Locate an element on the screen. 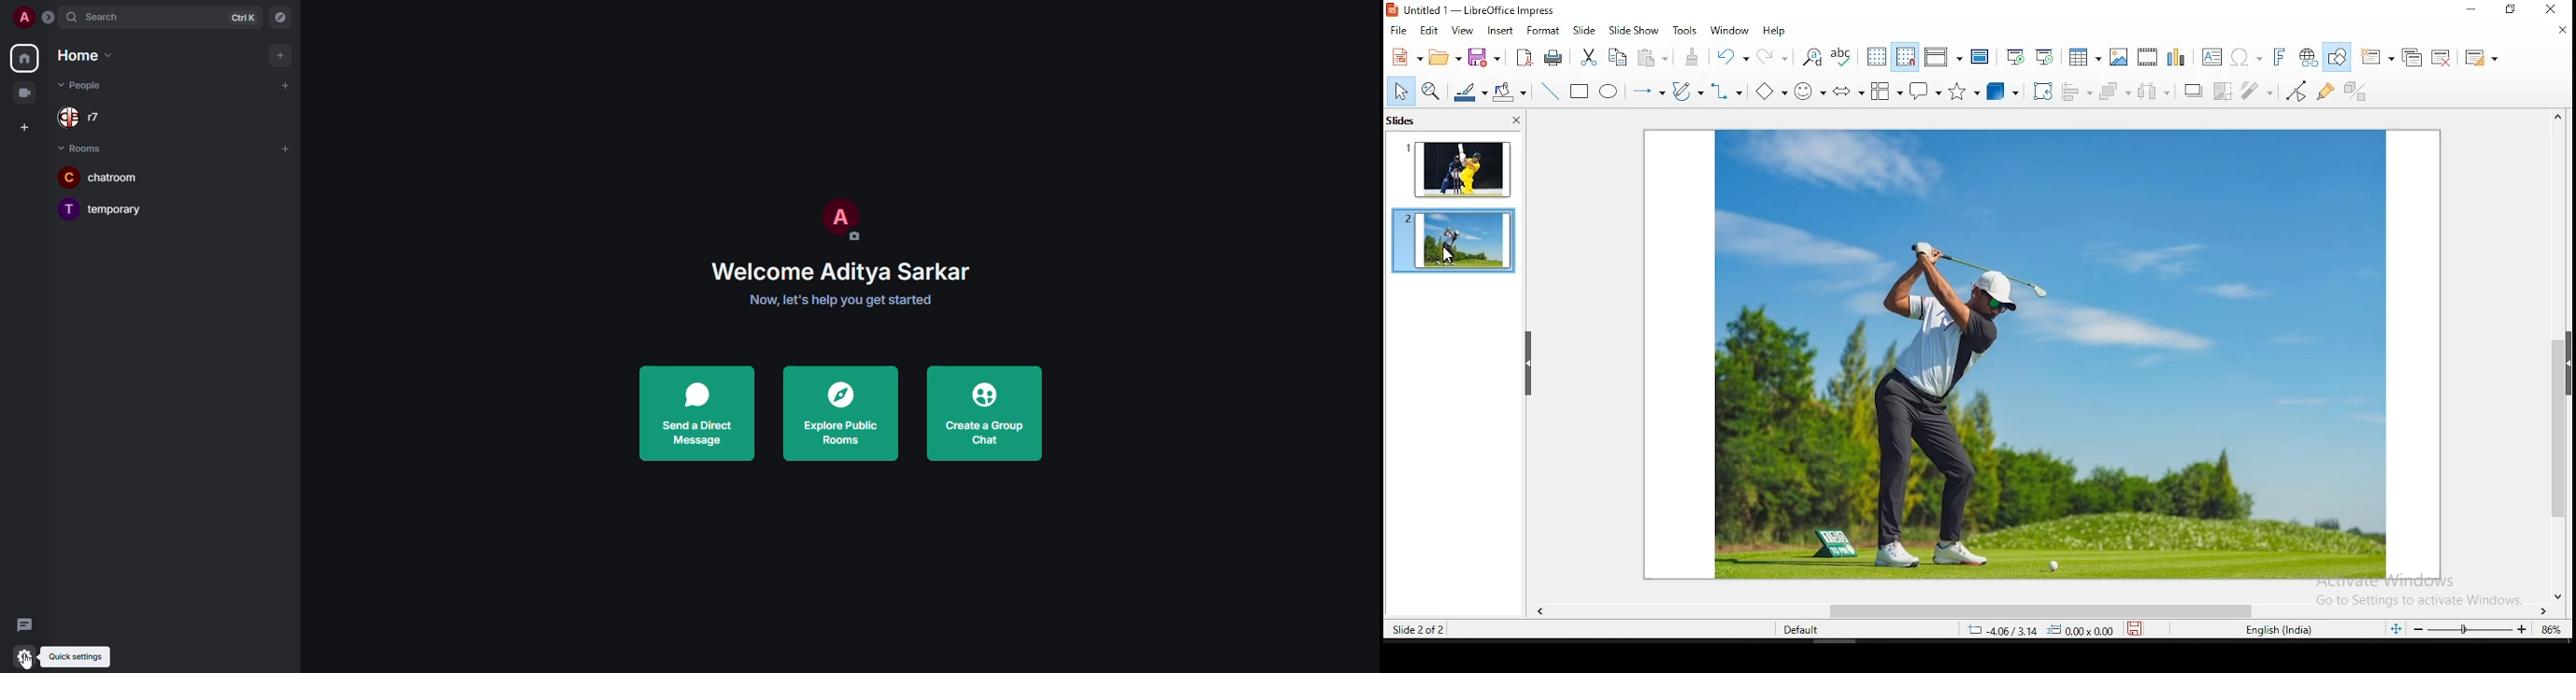  profile pic is located at coordinates (838, 217).